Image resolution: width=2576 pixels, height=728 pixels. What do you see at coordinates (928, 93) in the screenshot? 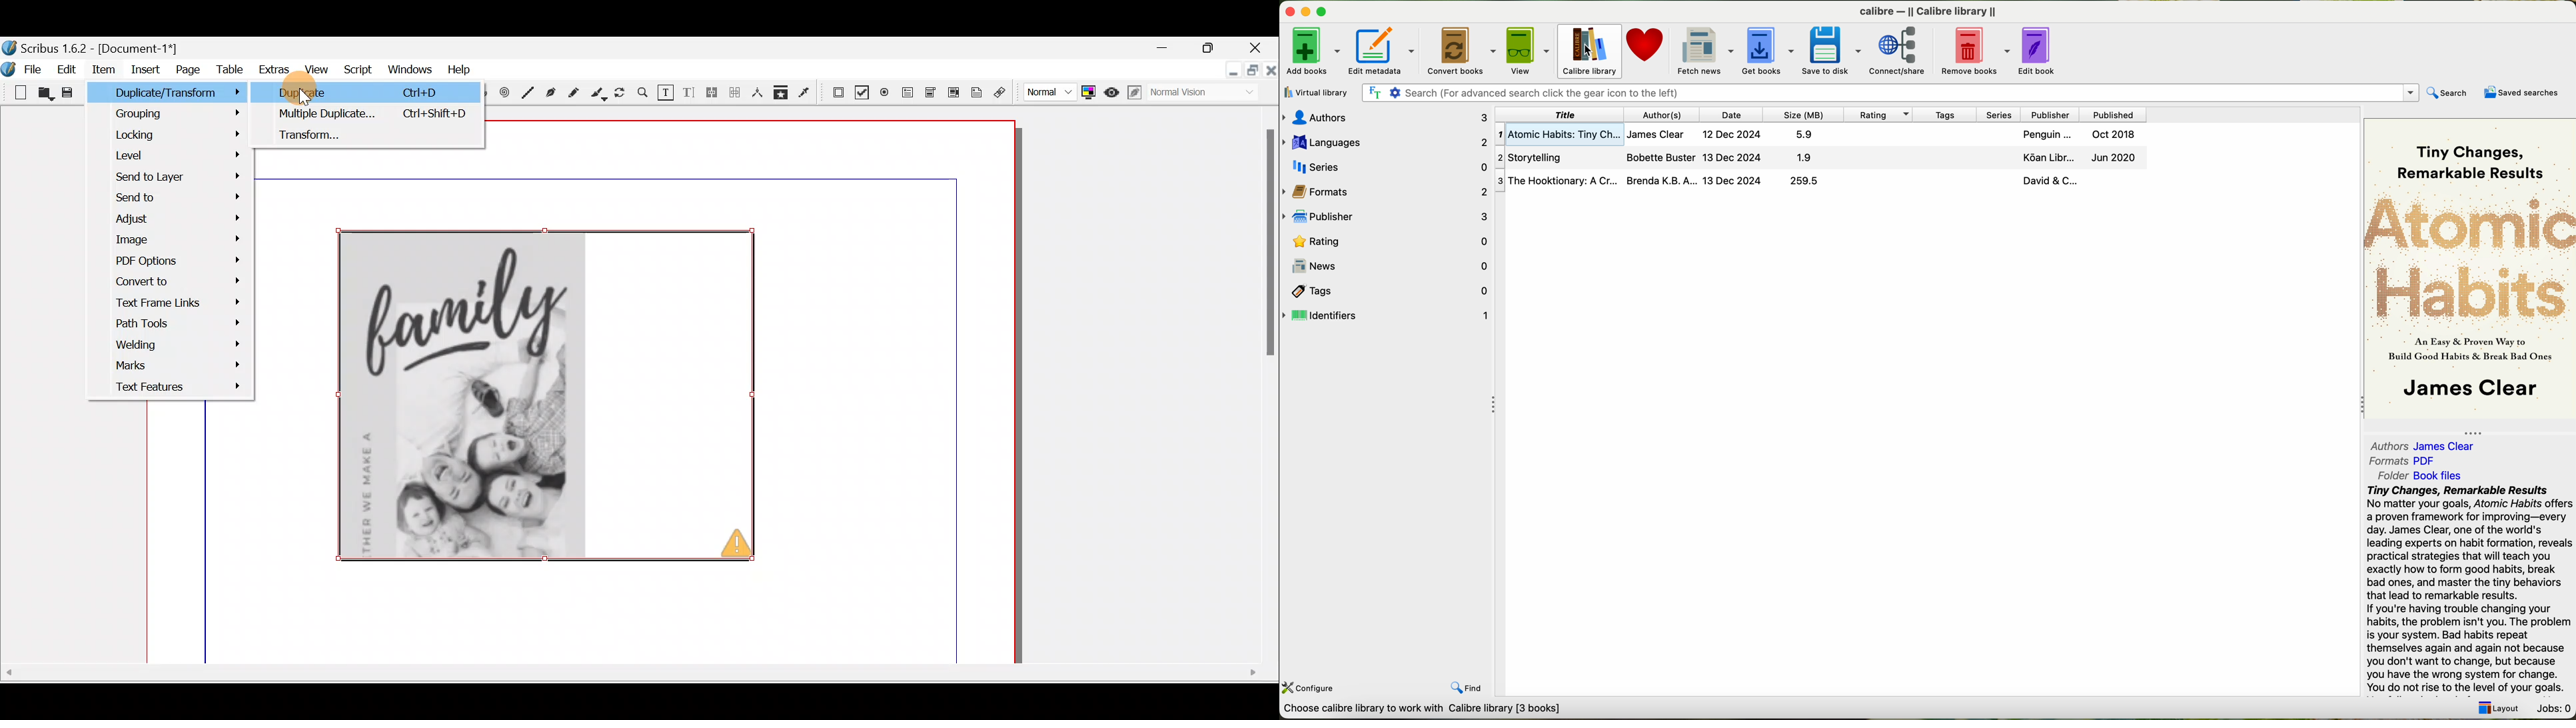
I see `PDF combo box` at bounding box center [928, 93].